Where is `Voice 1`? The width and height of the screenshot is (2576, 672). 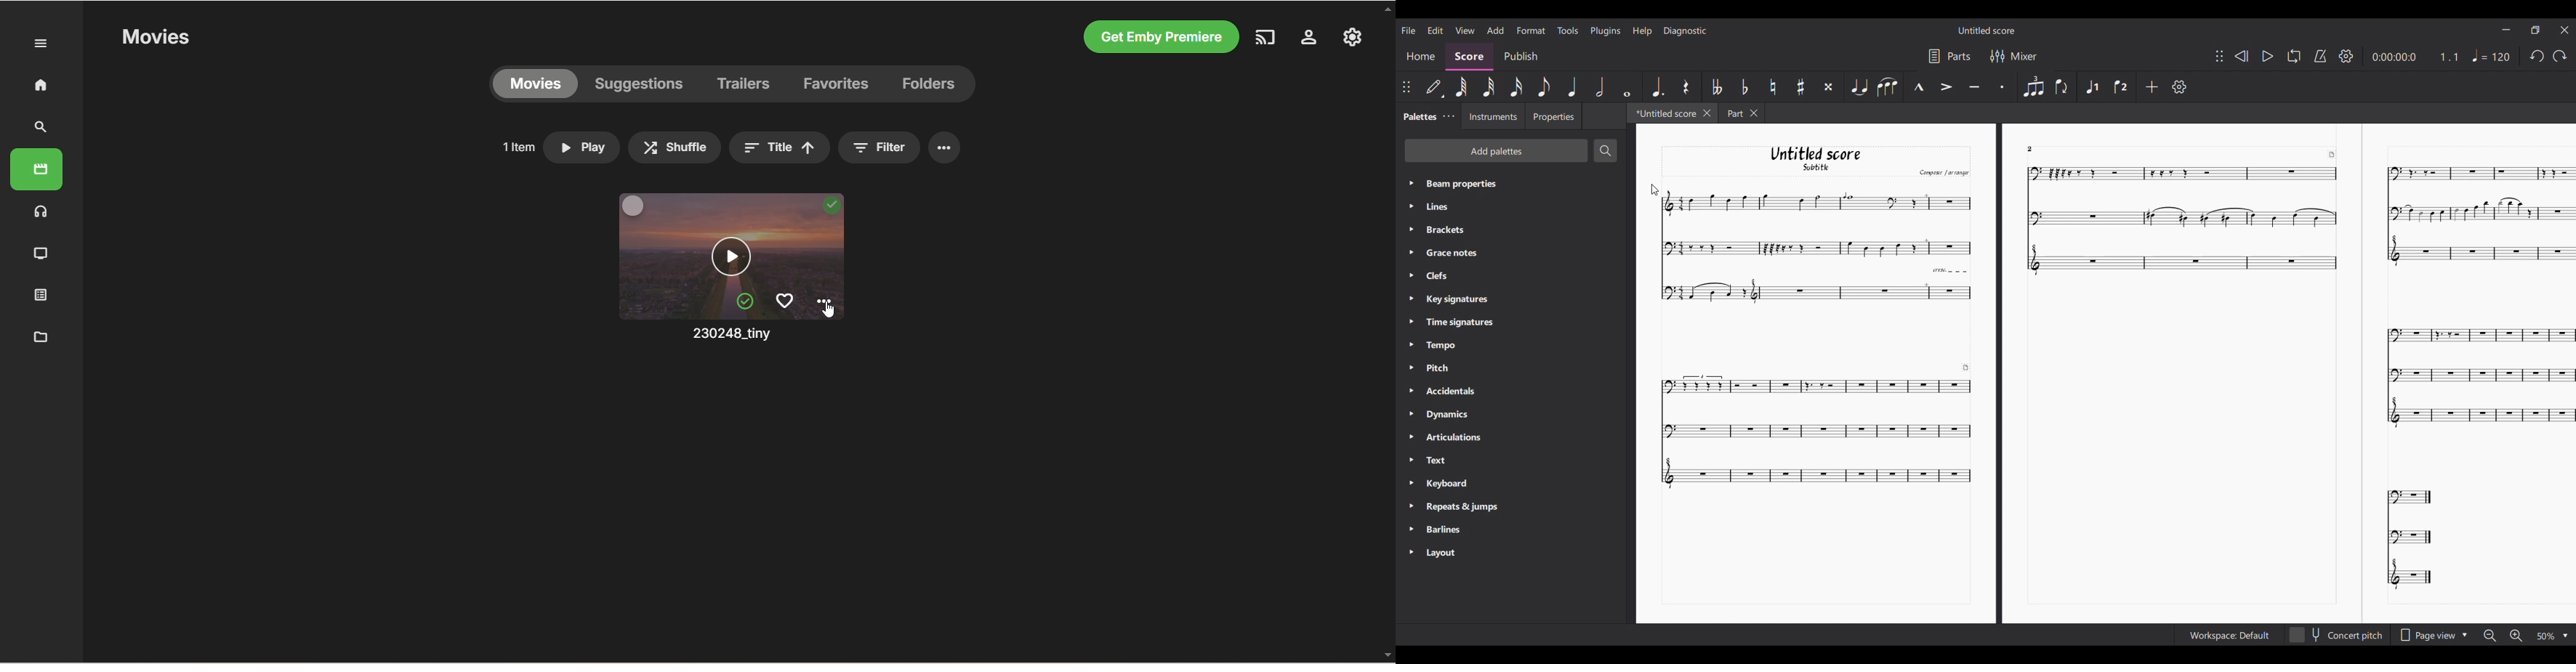
Voice 1 is located at coordinates (2093, 85).